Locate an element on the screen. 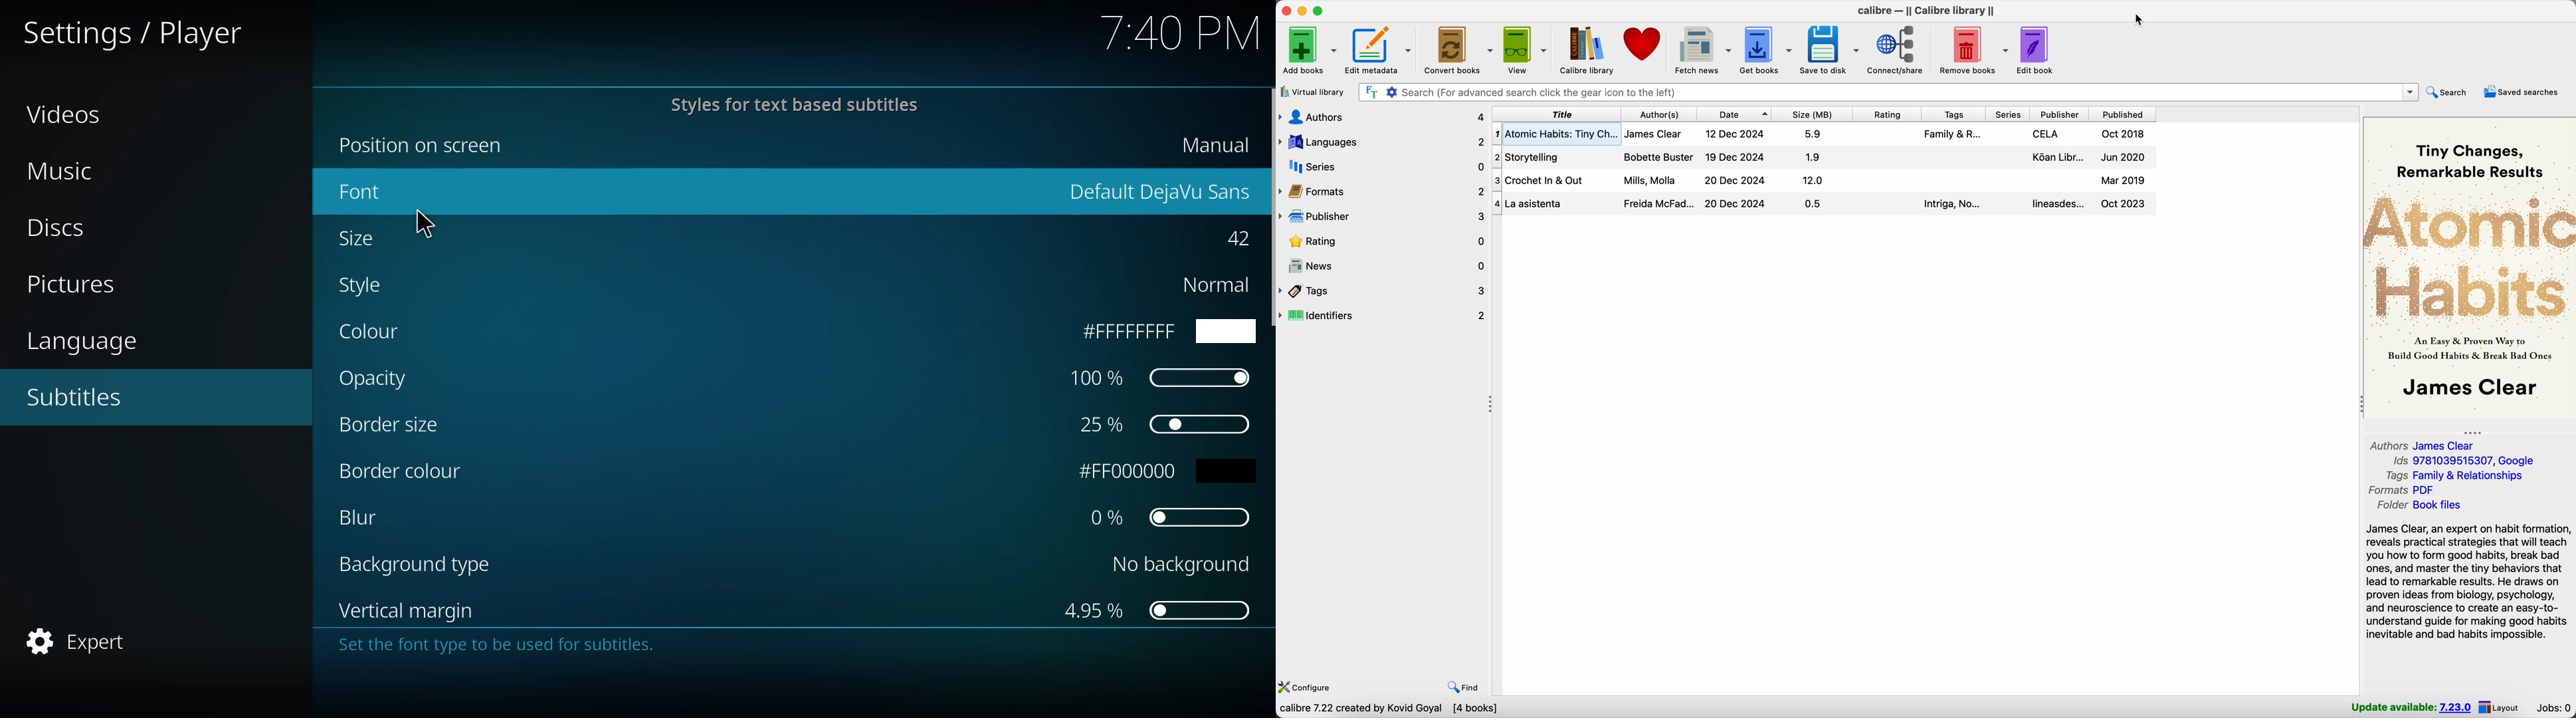  identifiers is located at coordinates (1384, 317).